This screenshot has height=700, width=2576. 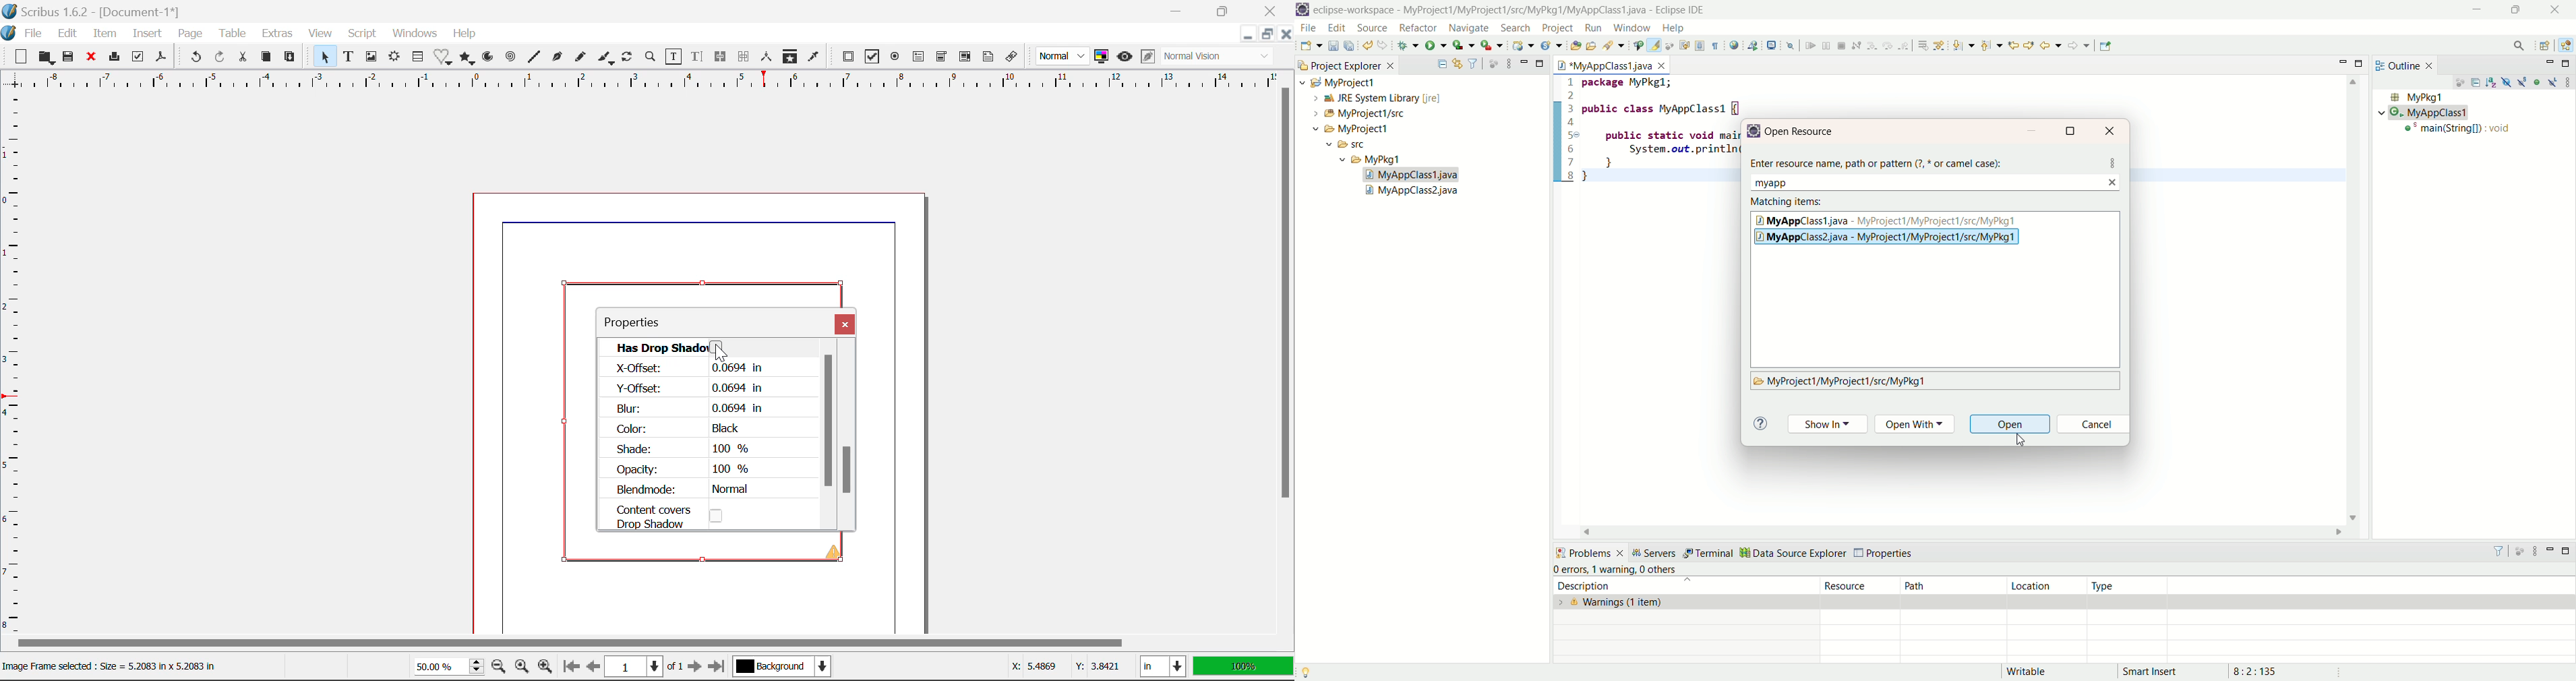 What do you see at coordinates (1716, 47) in the screenshot?
I see `show whitespace character` at bounding box center [1716, 47].